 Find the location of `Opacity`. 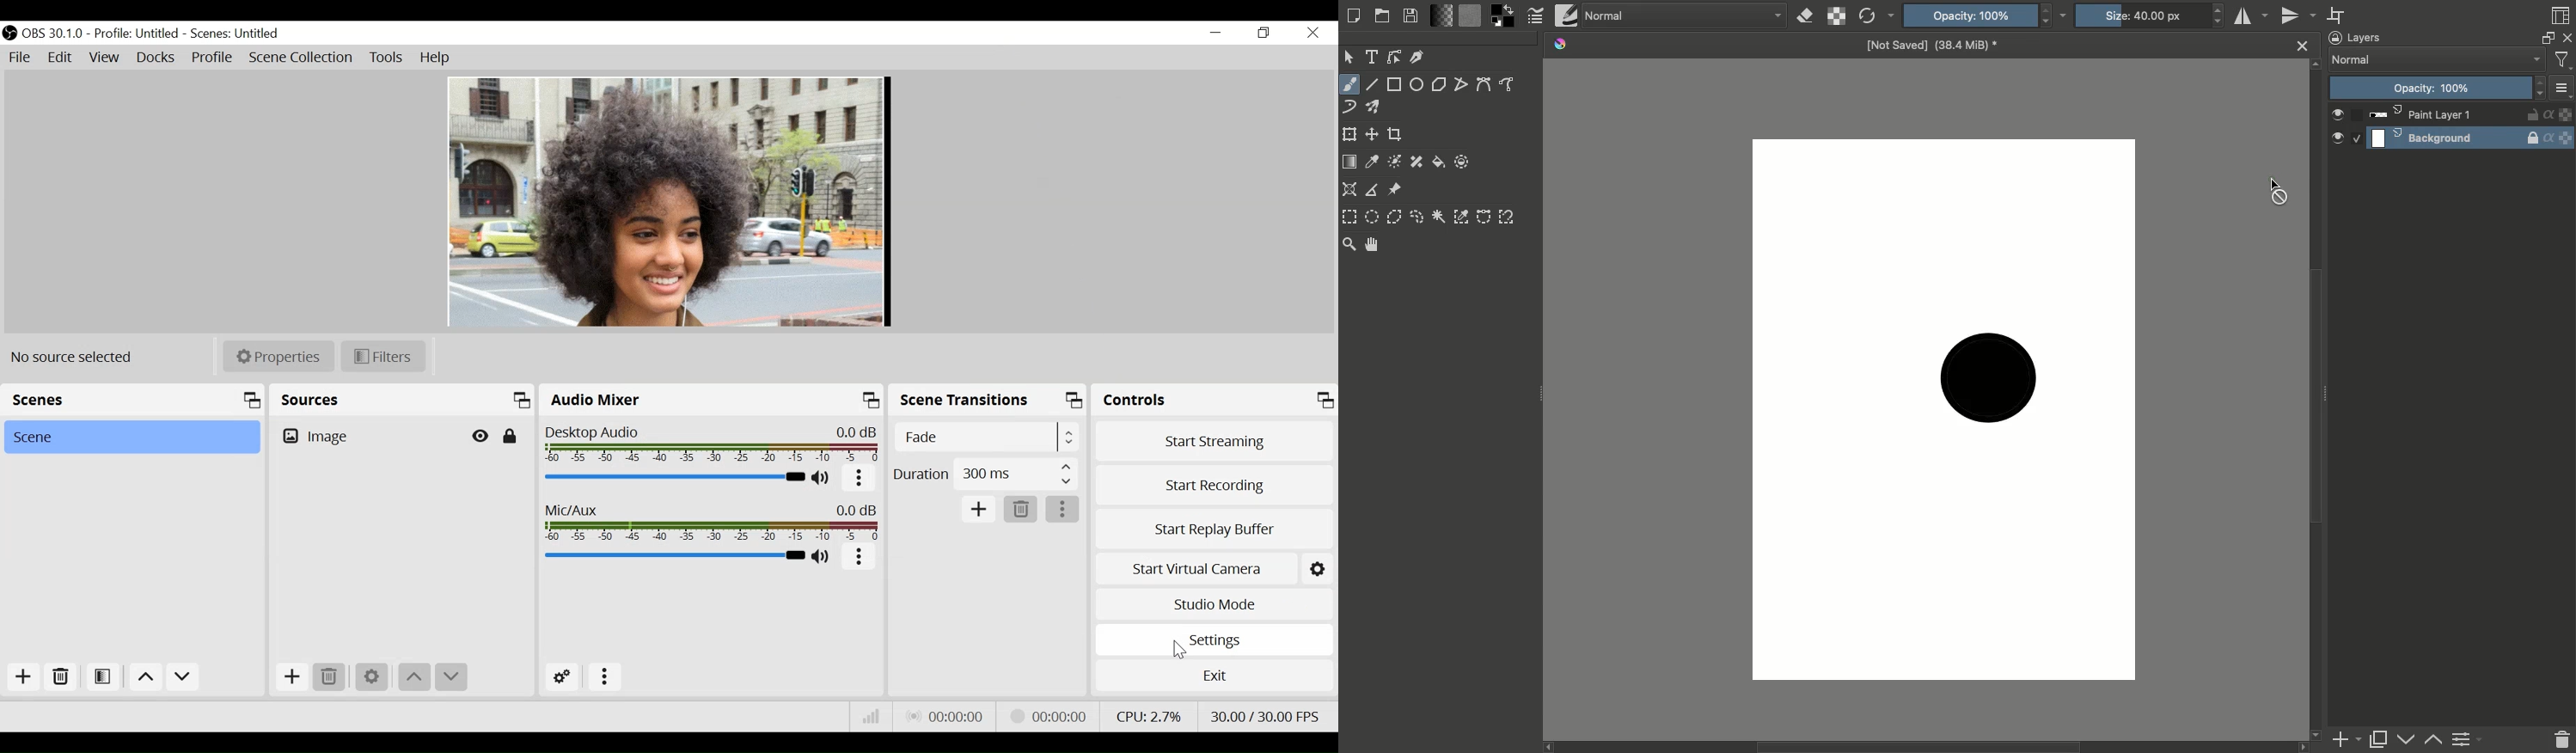

Opacity is located at coordinates (1975, 16).